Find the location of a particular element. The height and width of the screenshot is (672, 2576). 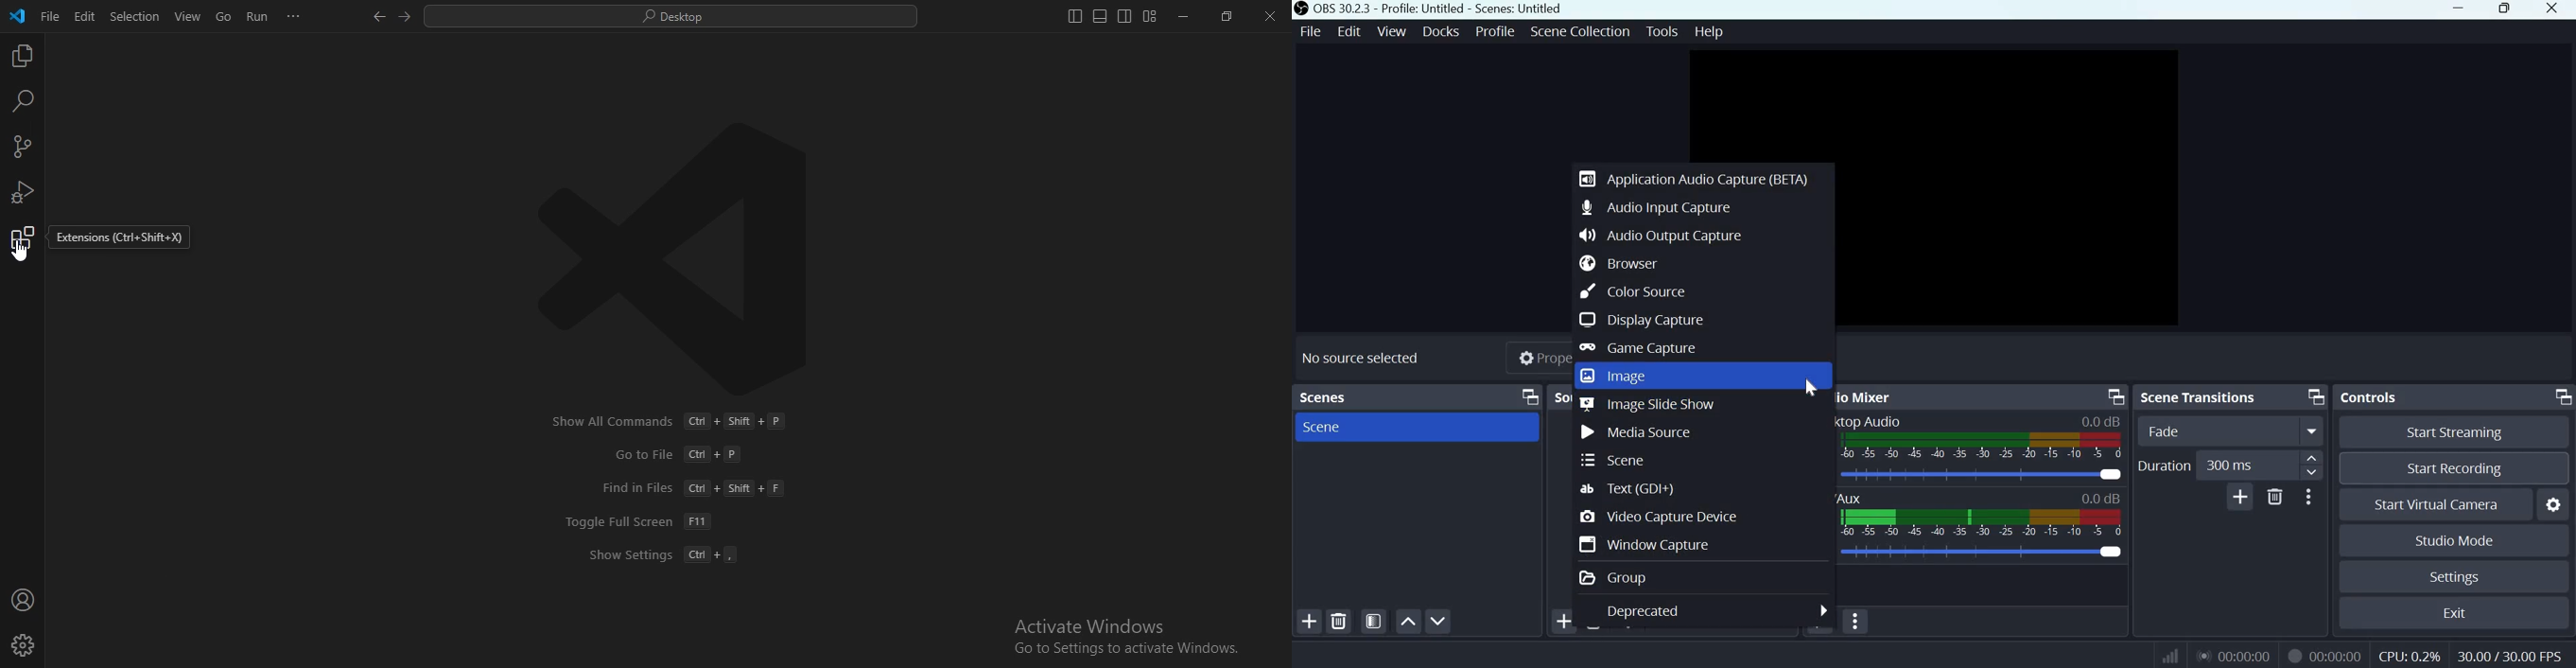

Scene transitions is located at coordinates (2197, 398).